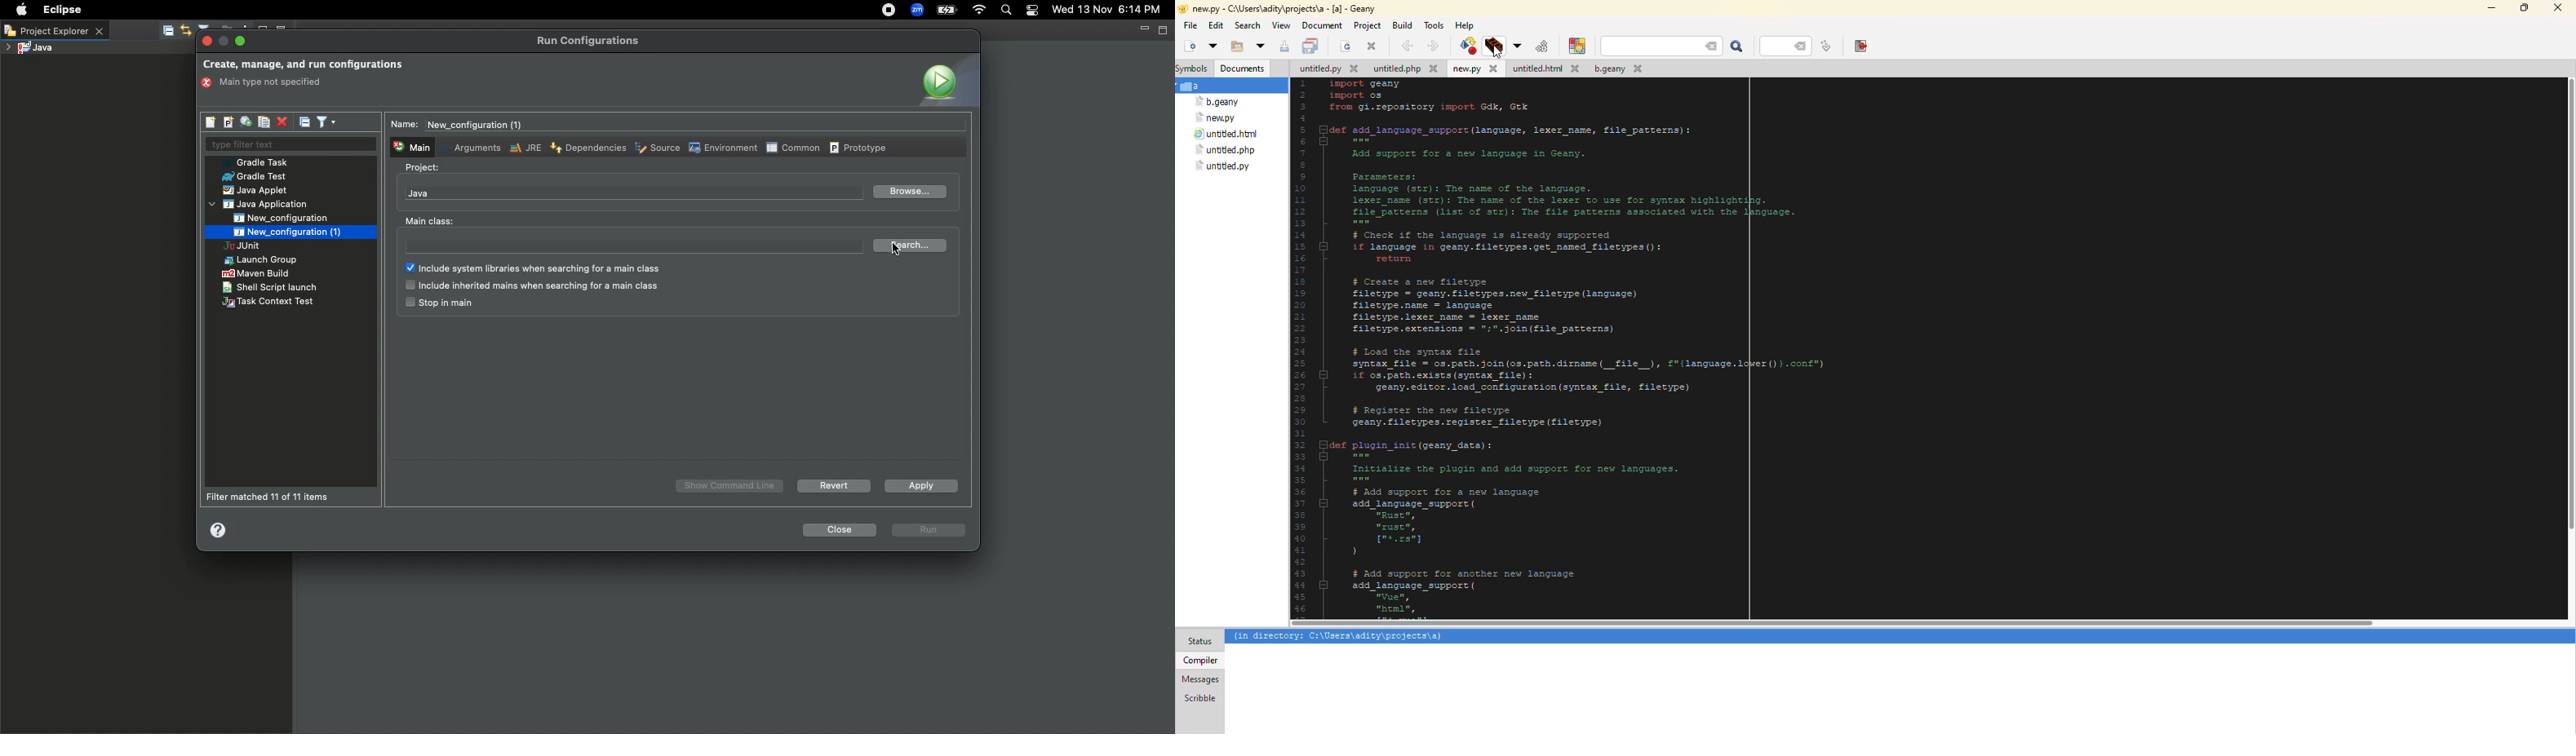 The height and width of the screenshot is (756, 2576). What do you see at coordinates (326, 121) in the screenshot?
I see `Filter launch configurations` at bounding box center [326, 121].